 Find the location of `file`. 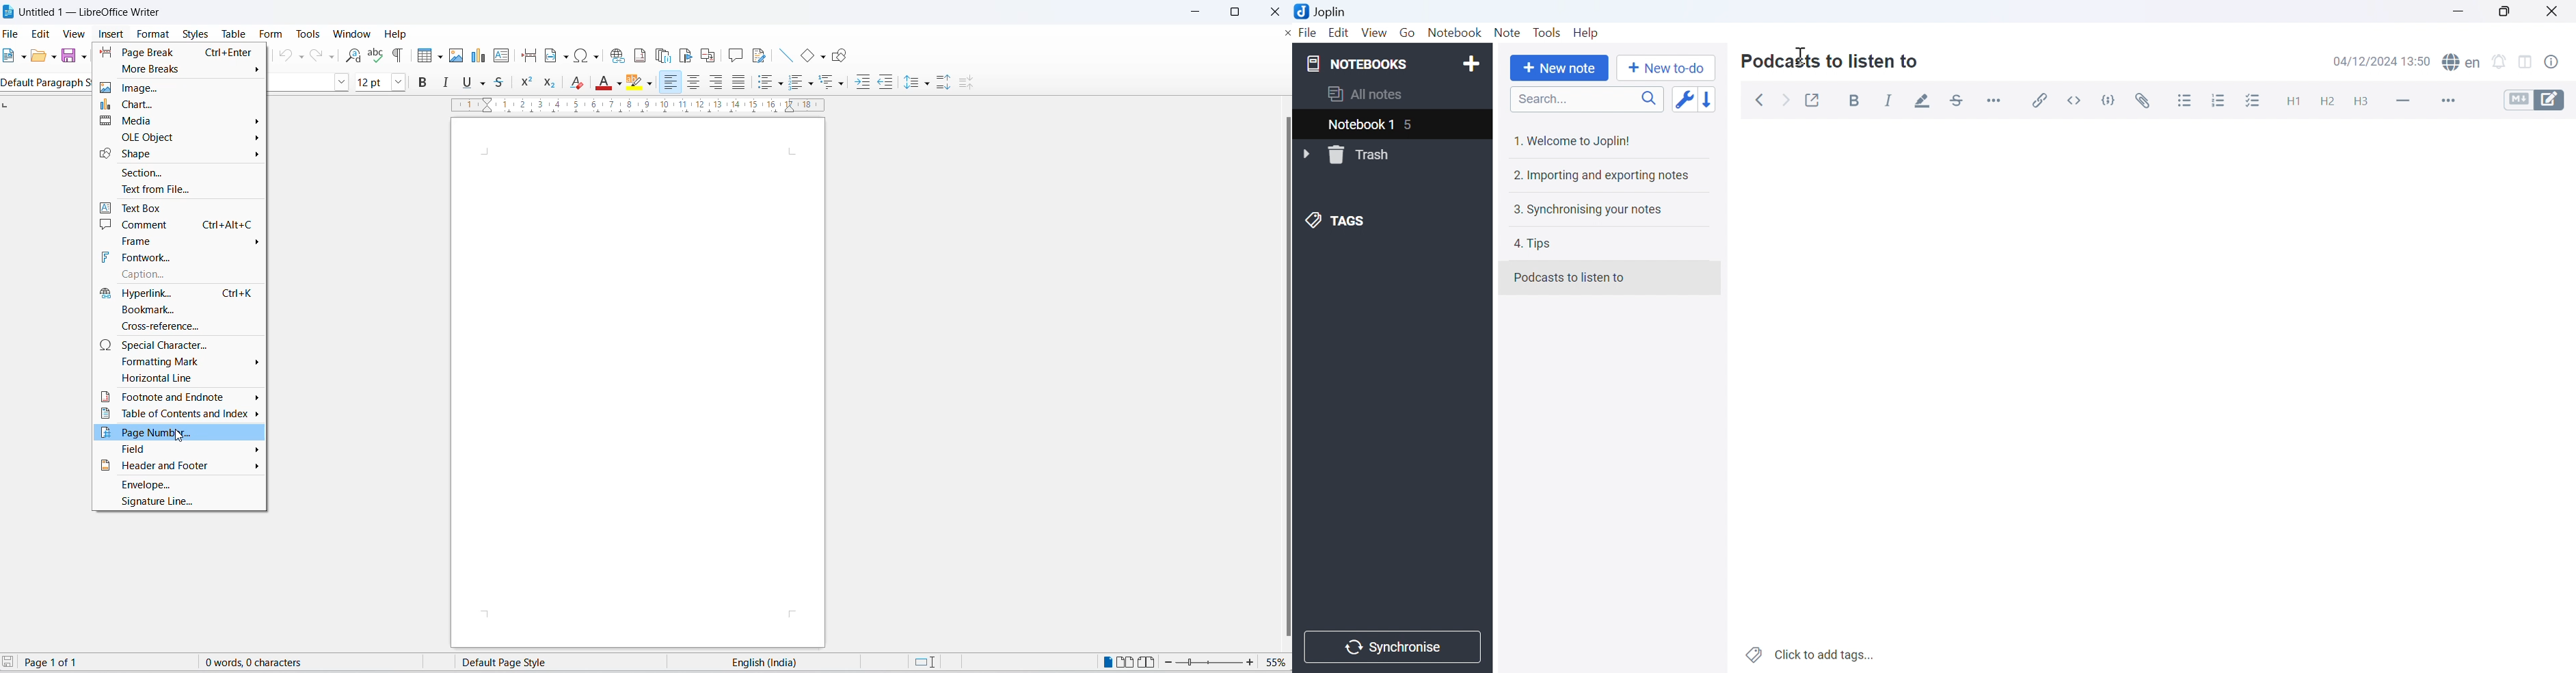

file is located at coordinates (12, 33).